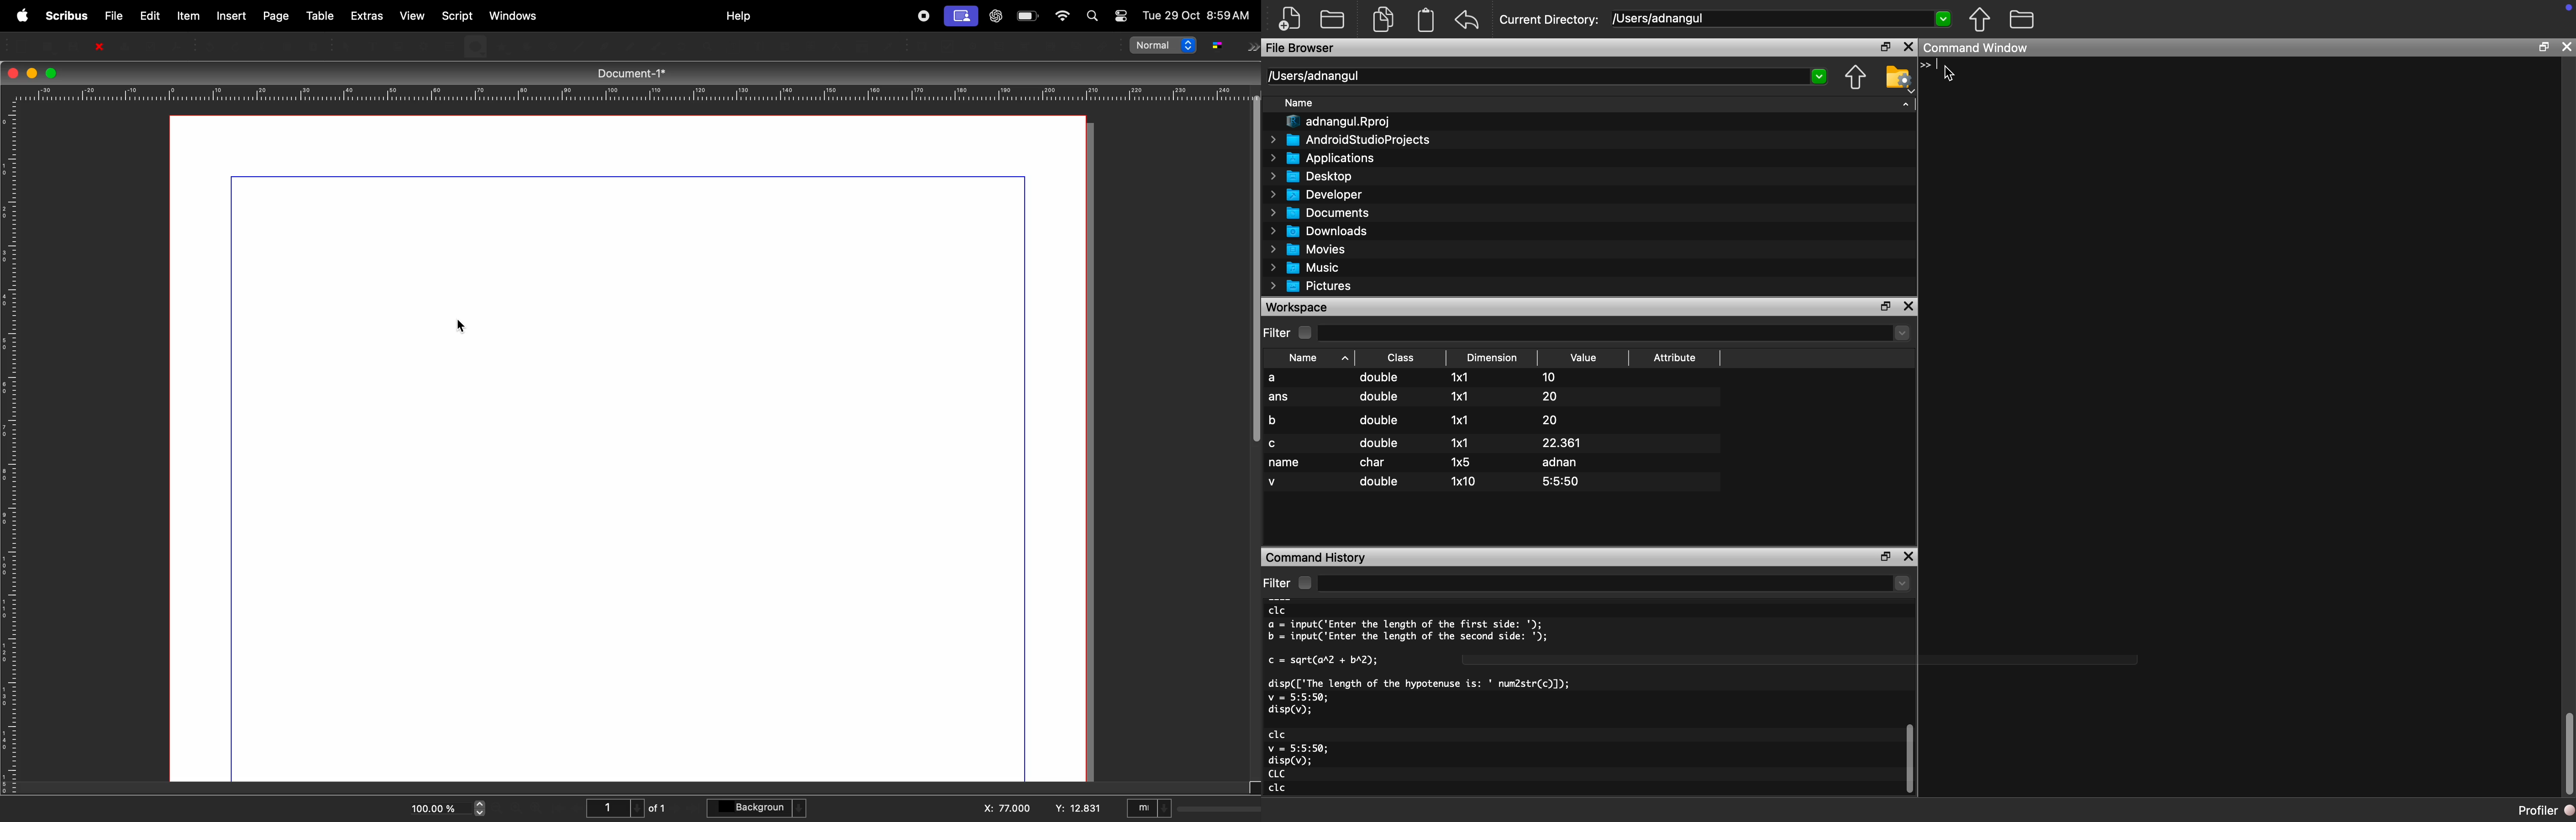  Describe the element at coordinates (465, 327) in the screenshot. I see `cursor` at that location.